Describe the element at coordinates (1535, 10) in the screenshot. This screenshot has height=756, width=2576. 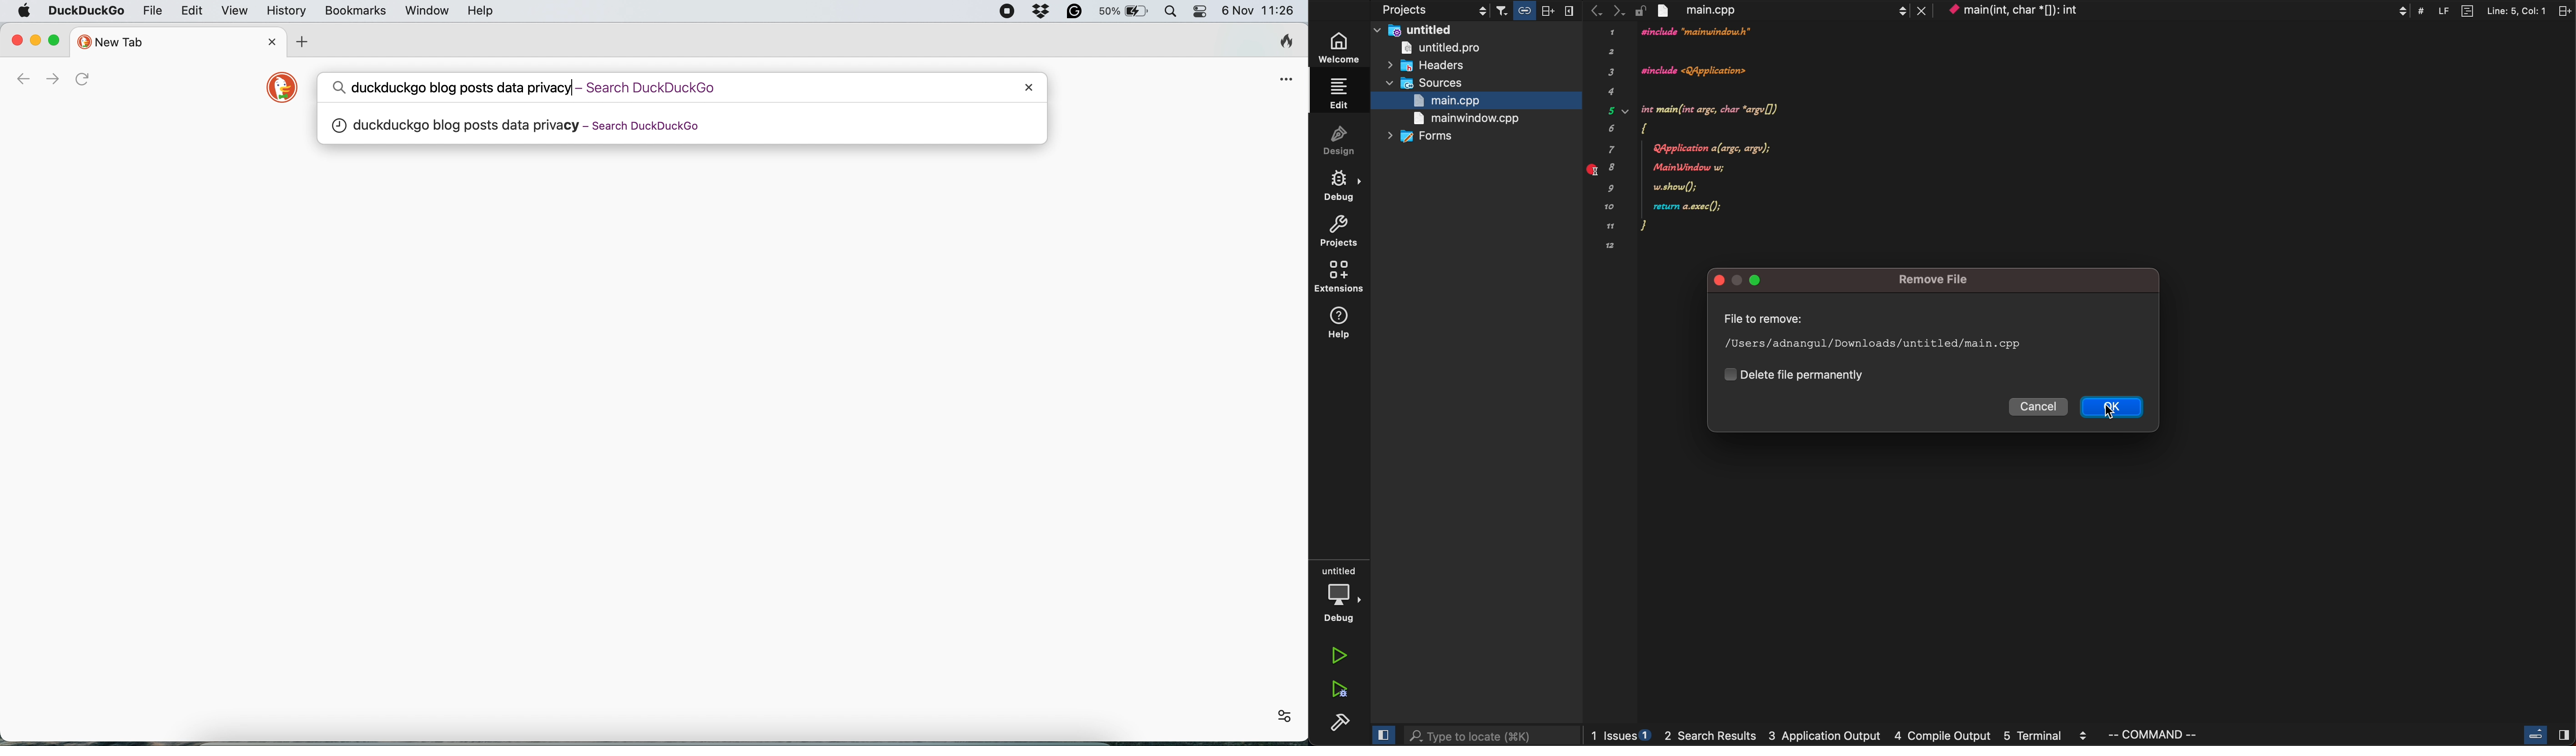
I see `filter` at that location.